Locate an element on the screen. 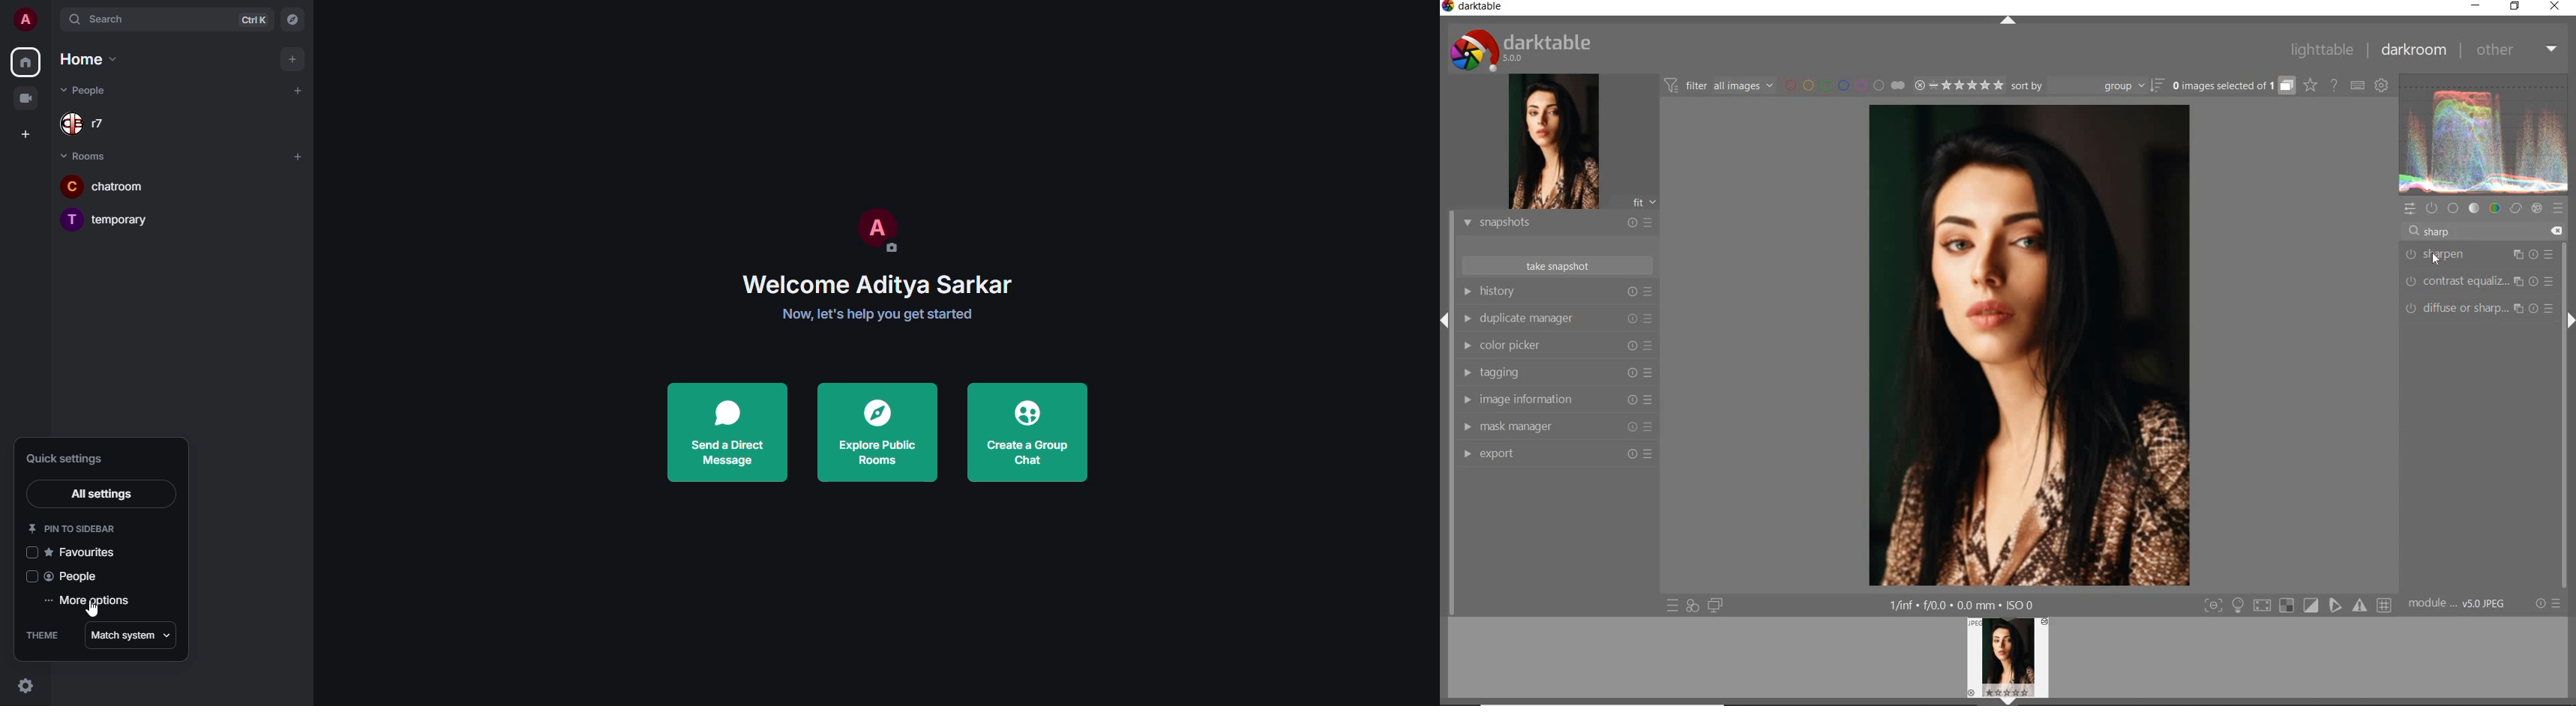 The height and width of the screenshot is (728, 2576). Cursor is located at coordinates (2439, 258).